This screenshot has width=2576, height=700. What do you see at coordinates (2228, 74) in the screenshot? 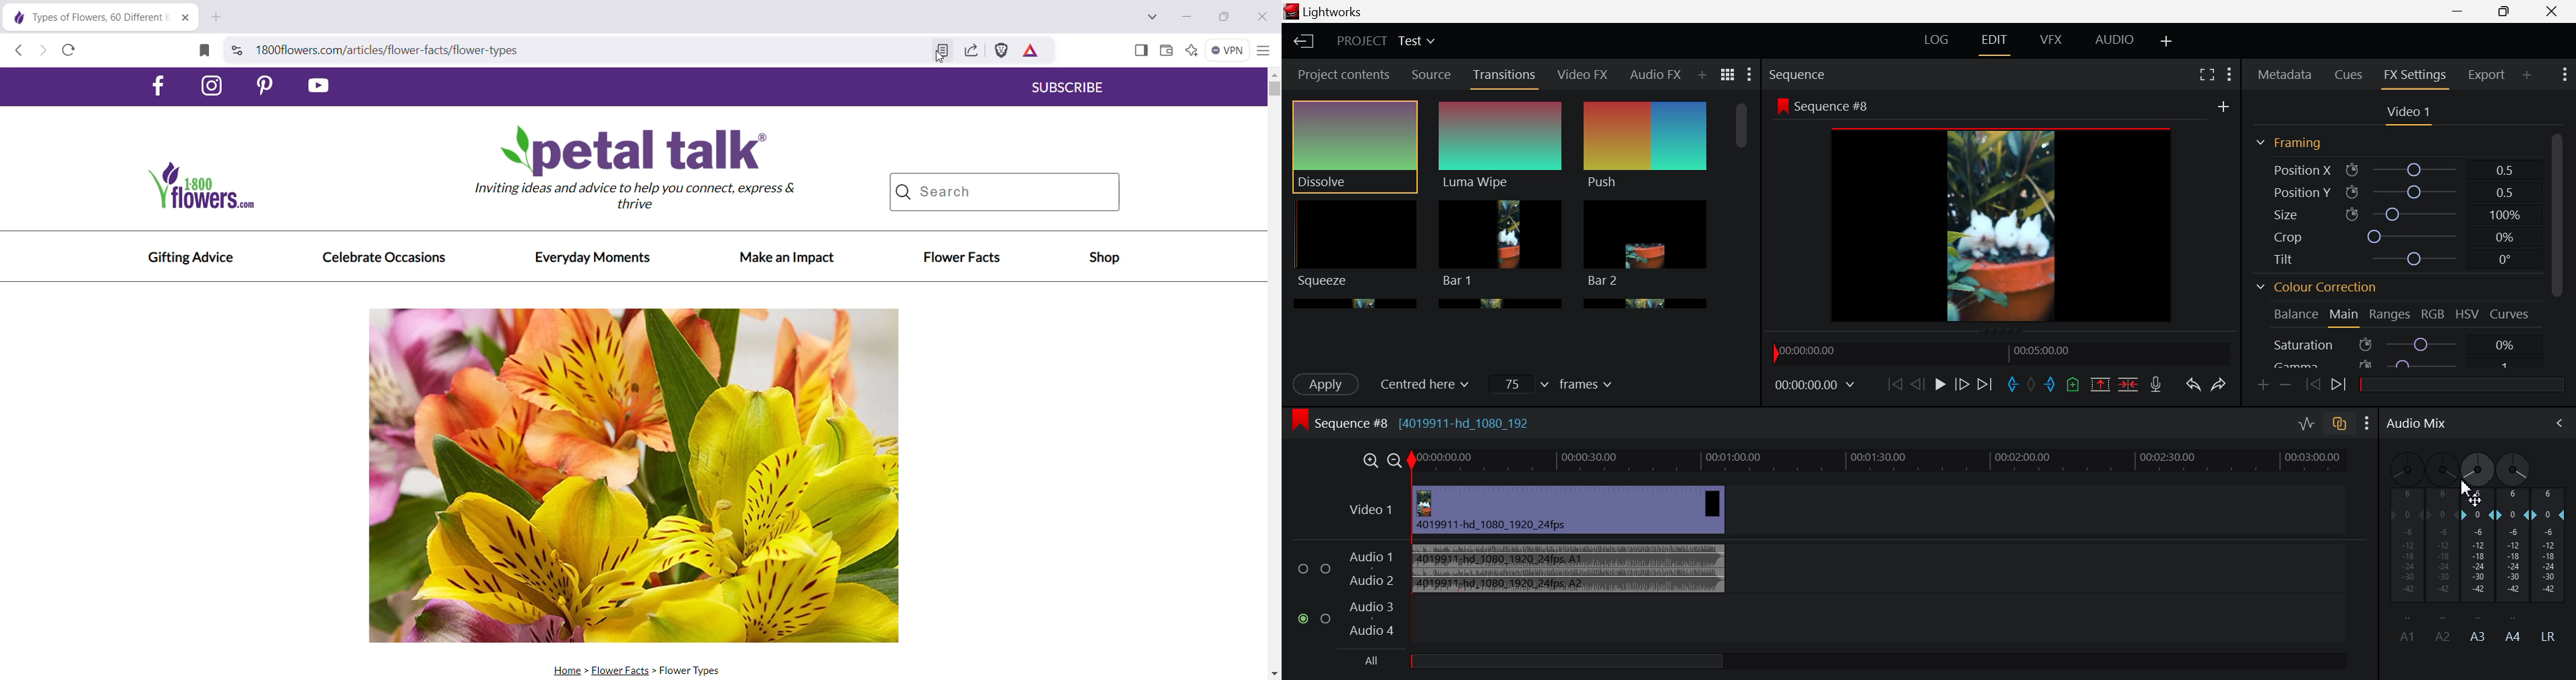
I see `Show Settings` at bounding box center [2228, 74].